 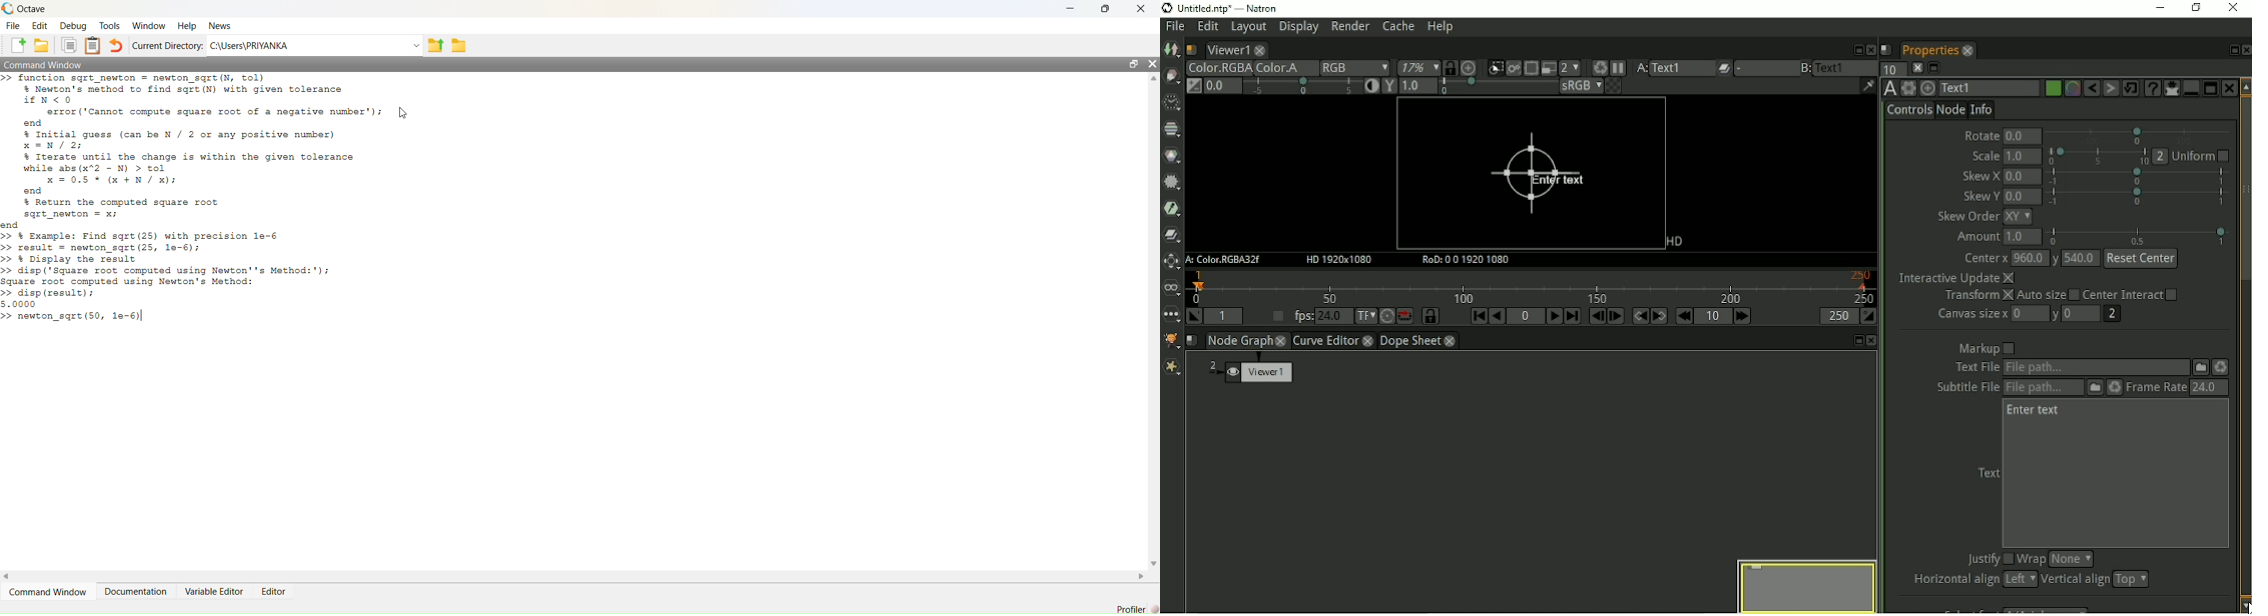 What do you see at coordinates (1925, 89) in the screenshot?
I see `Centers the node` at bounding box center [1925, 89].